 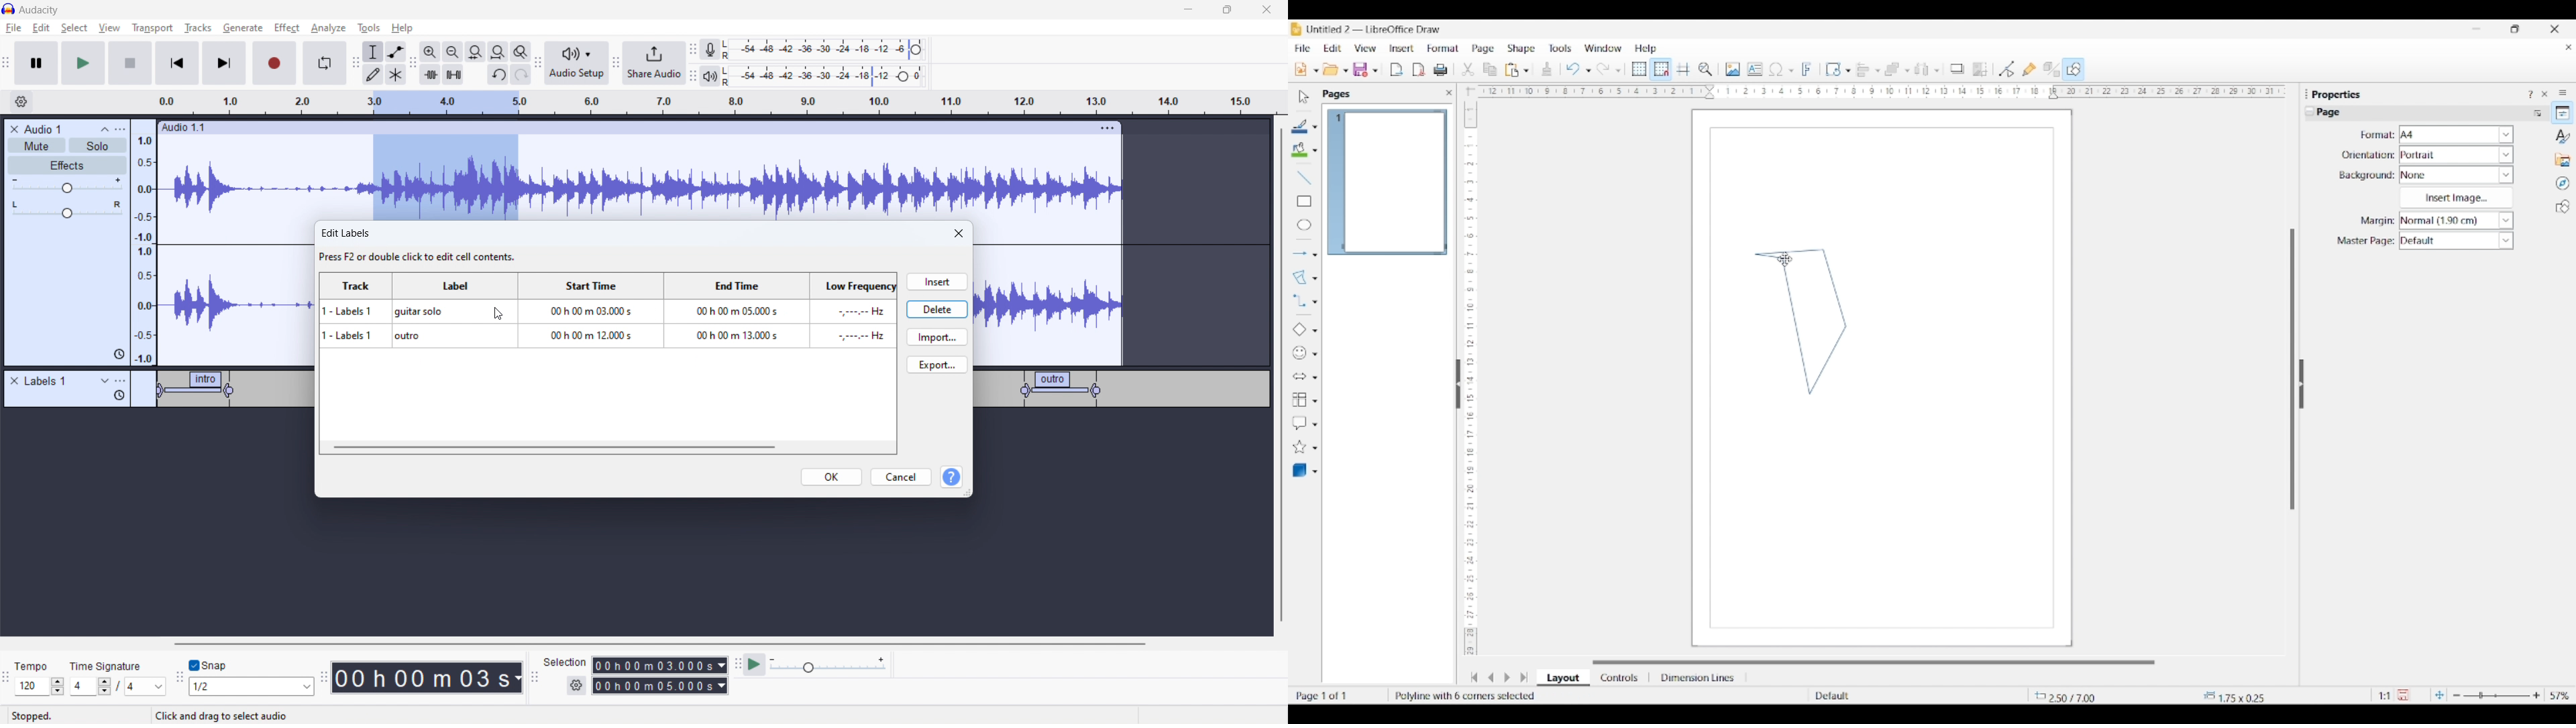 I want to click on click to move, so click(x=627, y=128).